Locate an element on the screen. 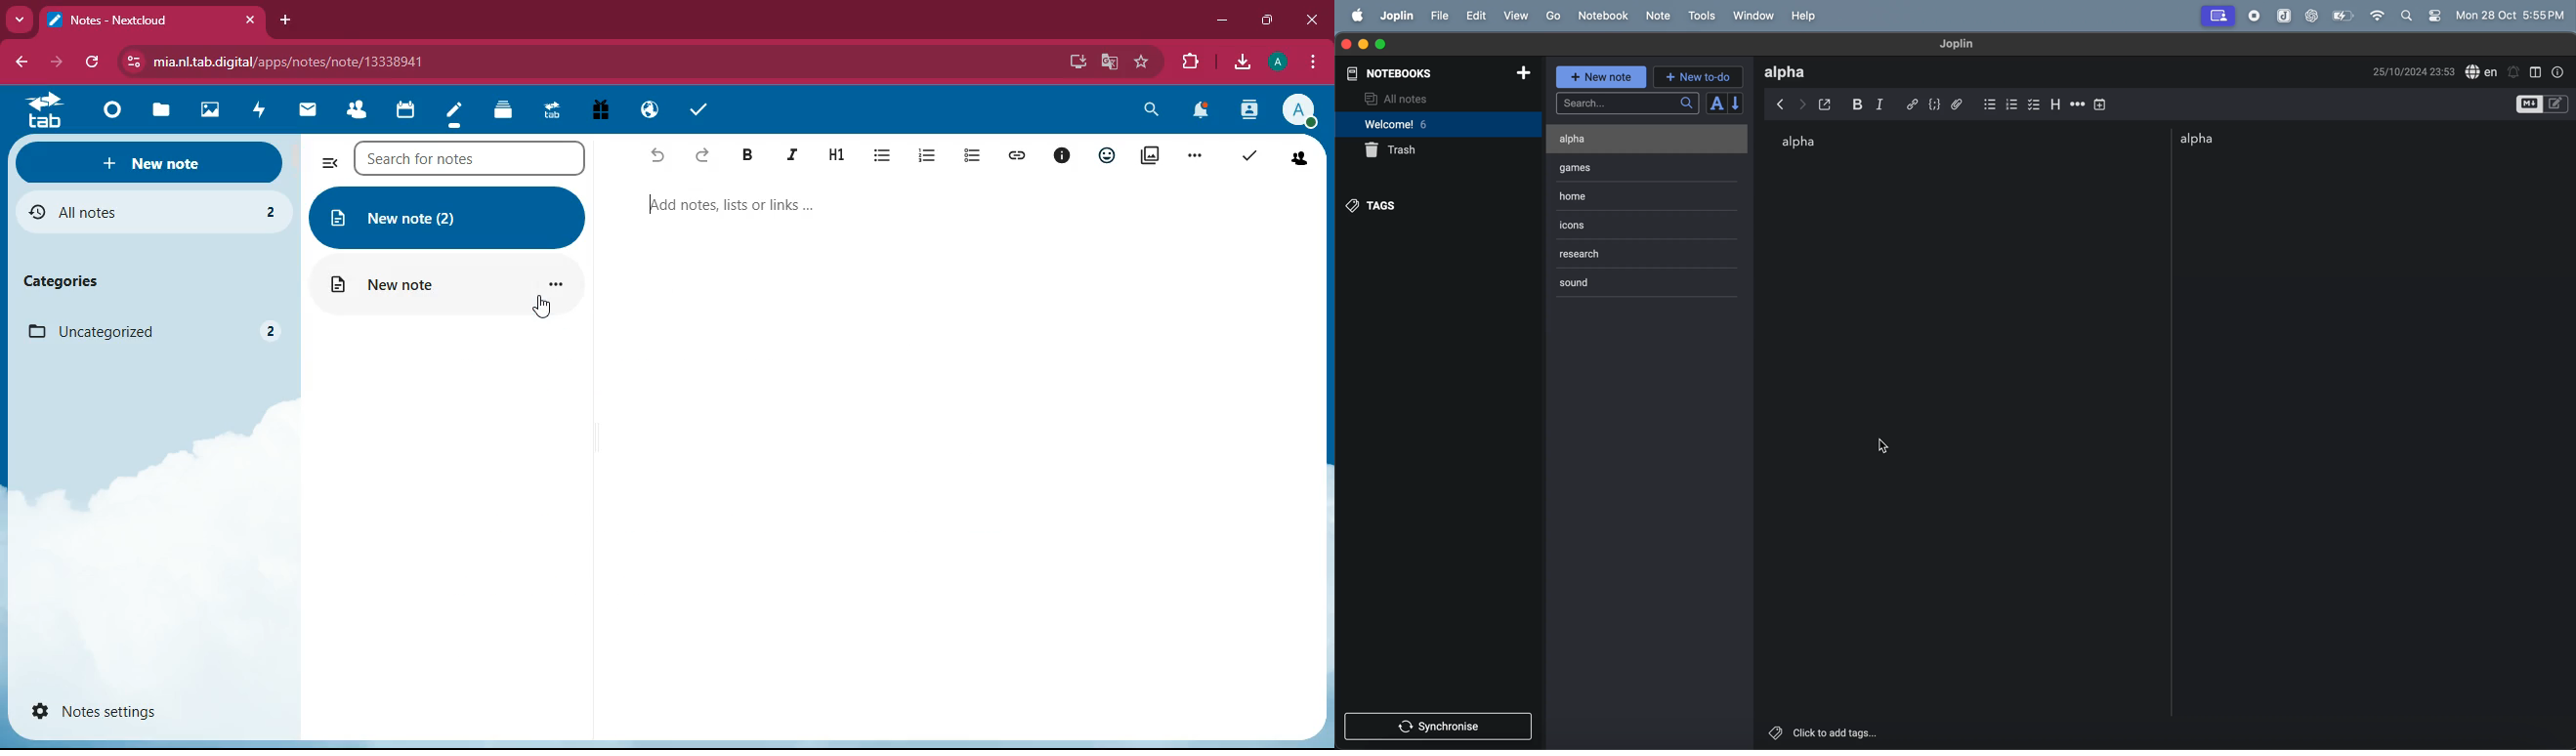 This screenshot has height=756, width=2576. check is located at coordinates (697, 108).